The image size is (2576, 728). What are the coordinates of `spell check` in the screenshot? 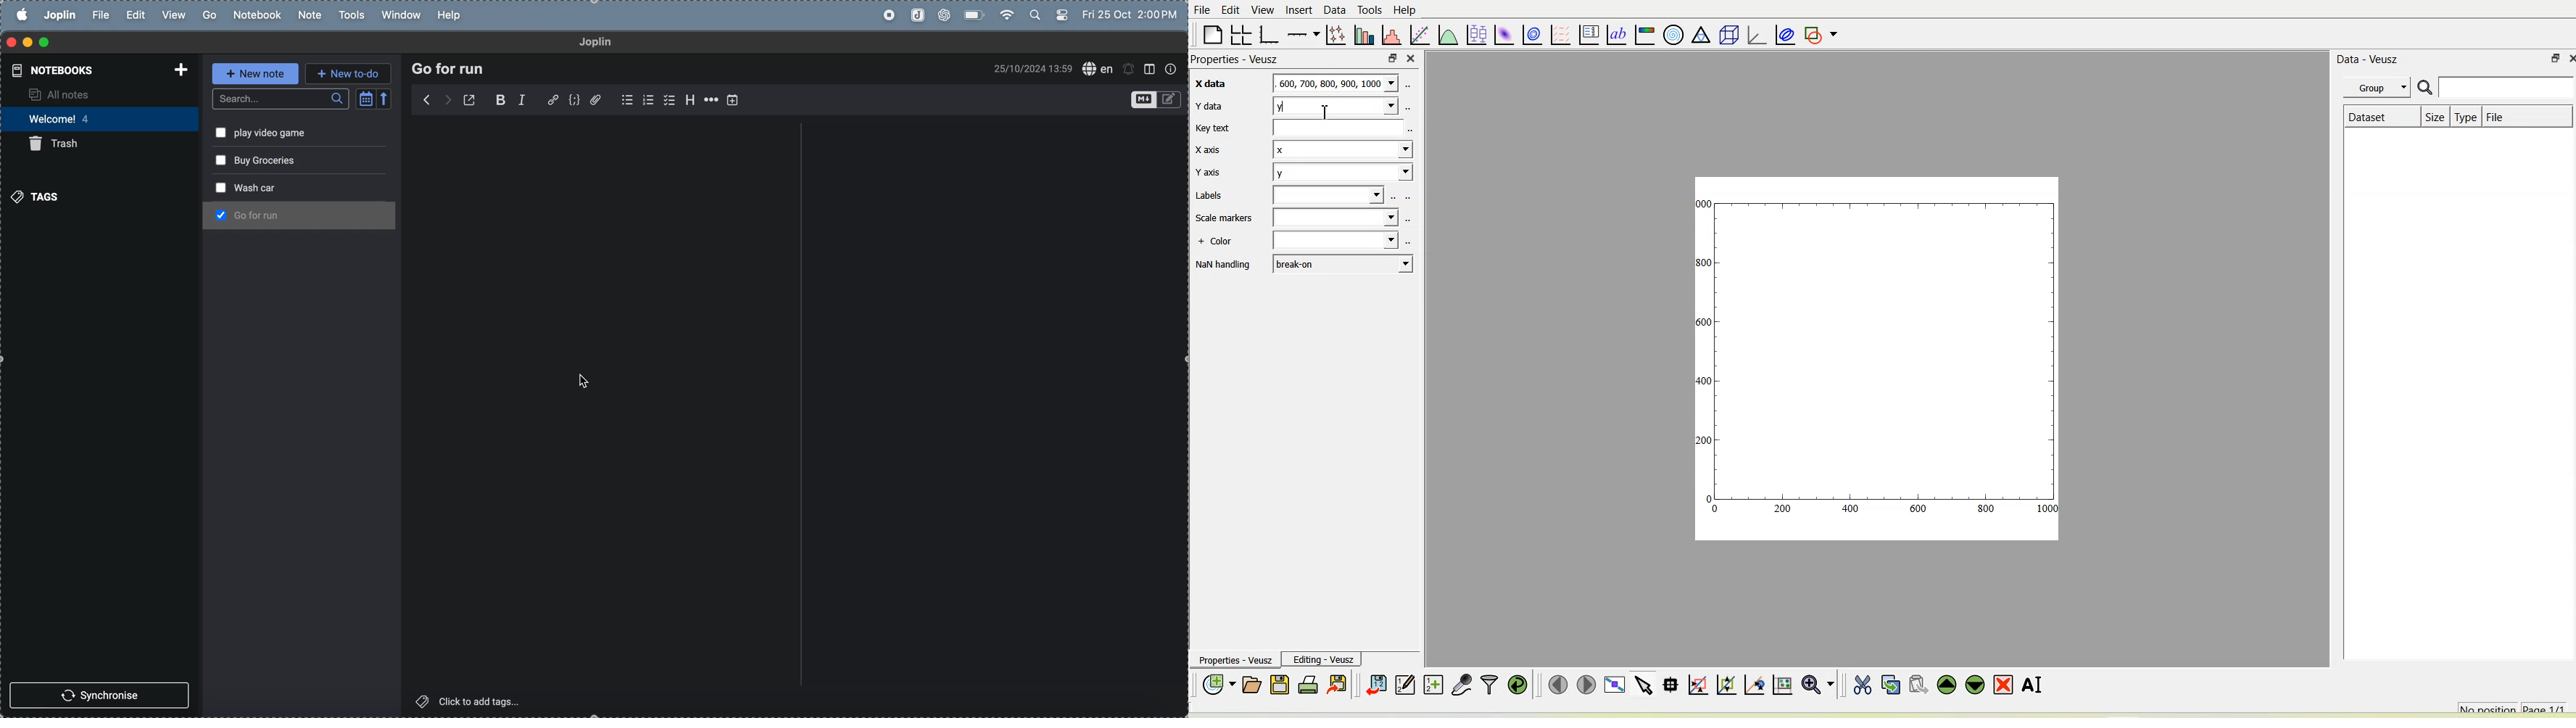 It's located at (1097, 69).